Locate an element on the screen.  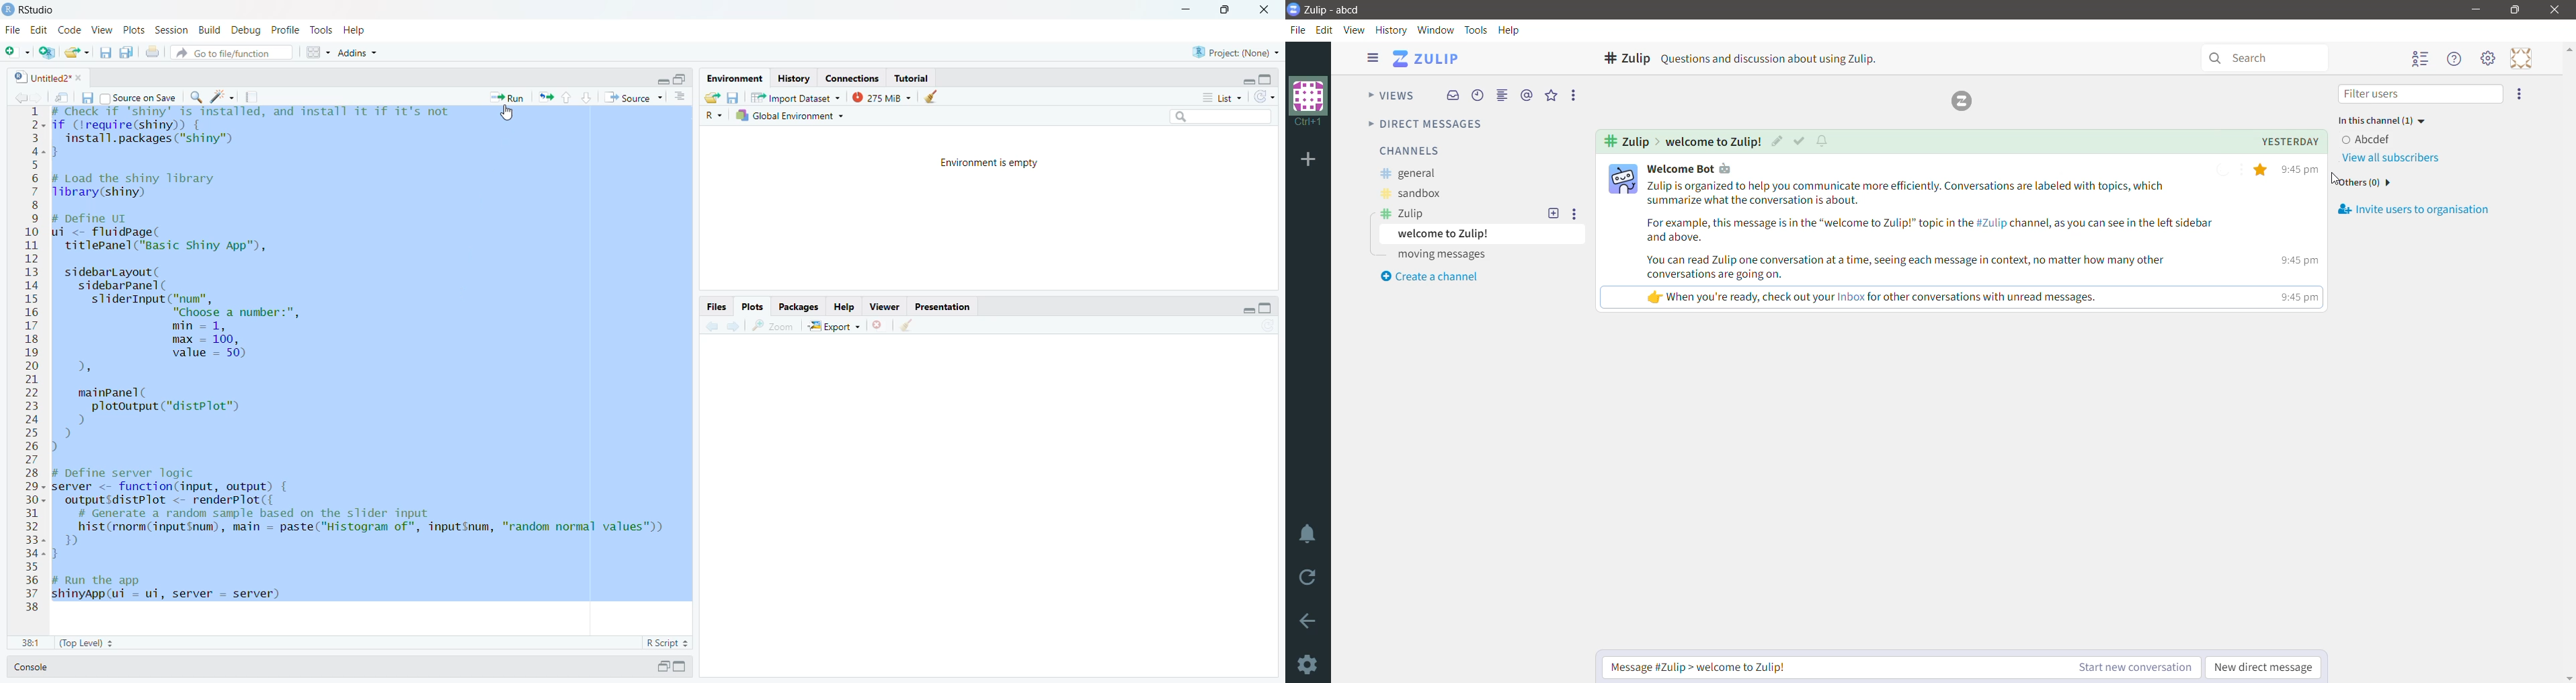
file search is located at coordinates (233, 52).